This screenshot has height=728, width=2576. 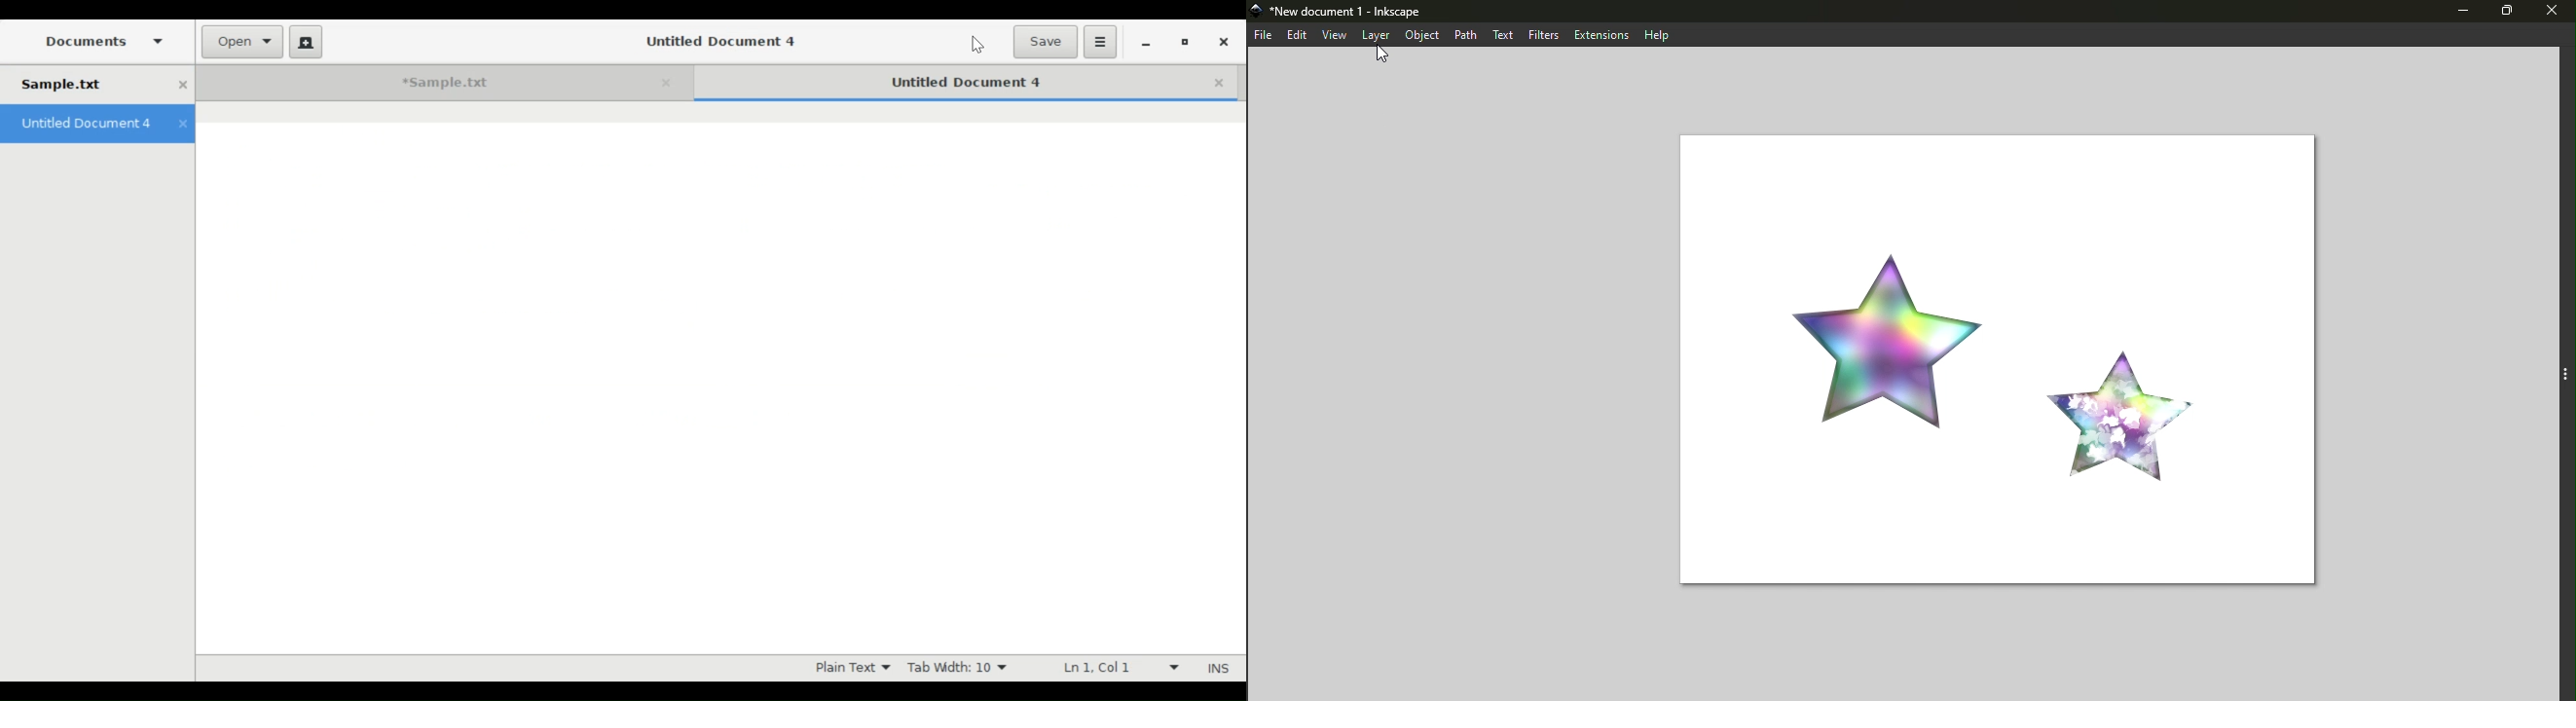 What do you see at coordinates (1992, 362) in the screenshot?
I see `canvas` at bounding box center [1992, 362].